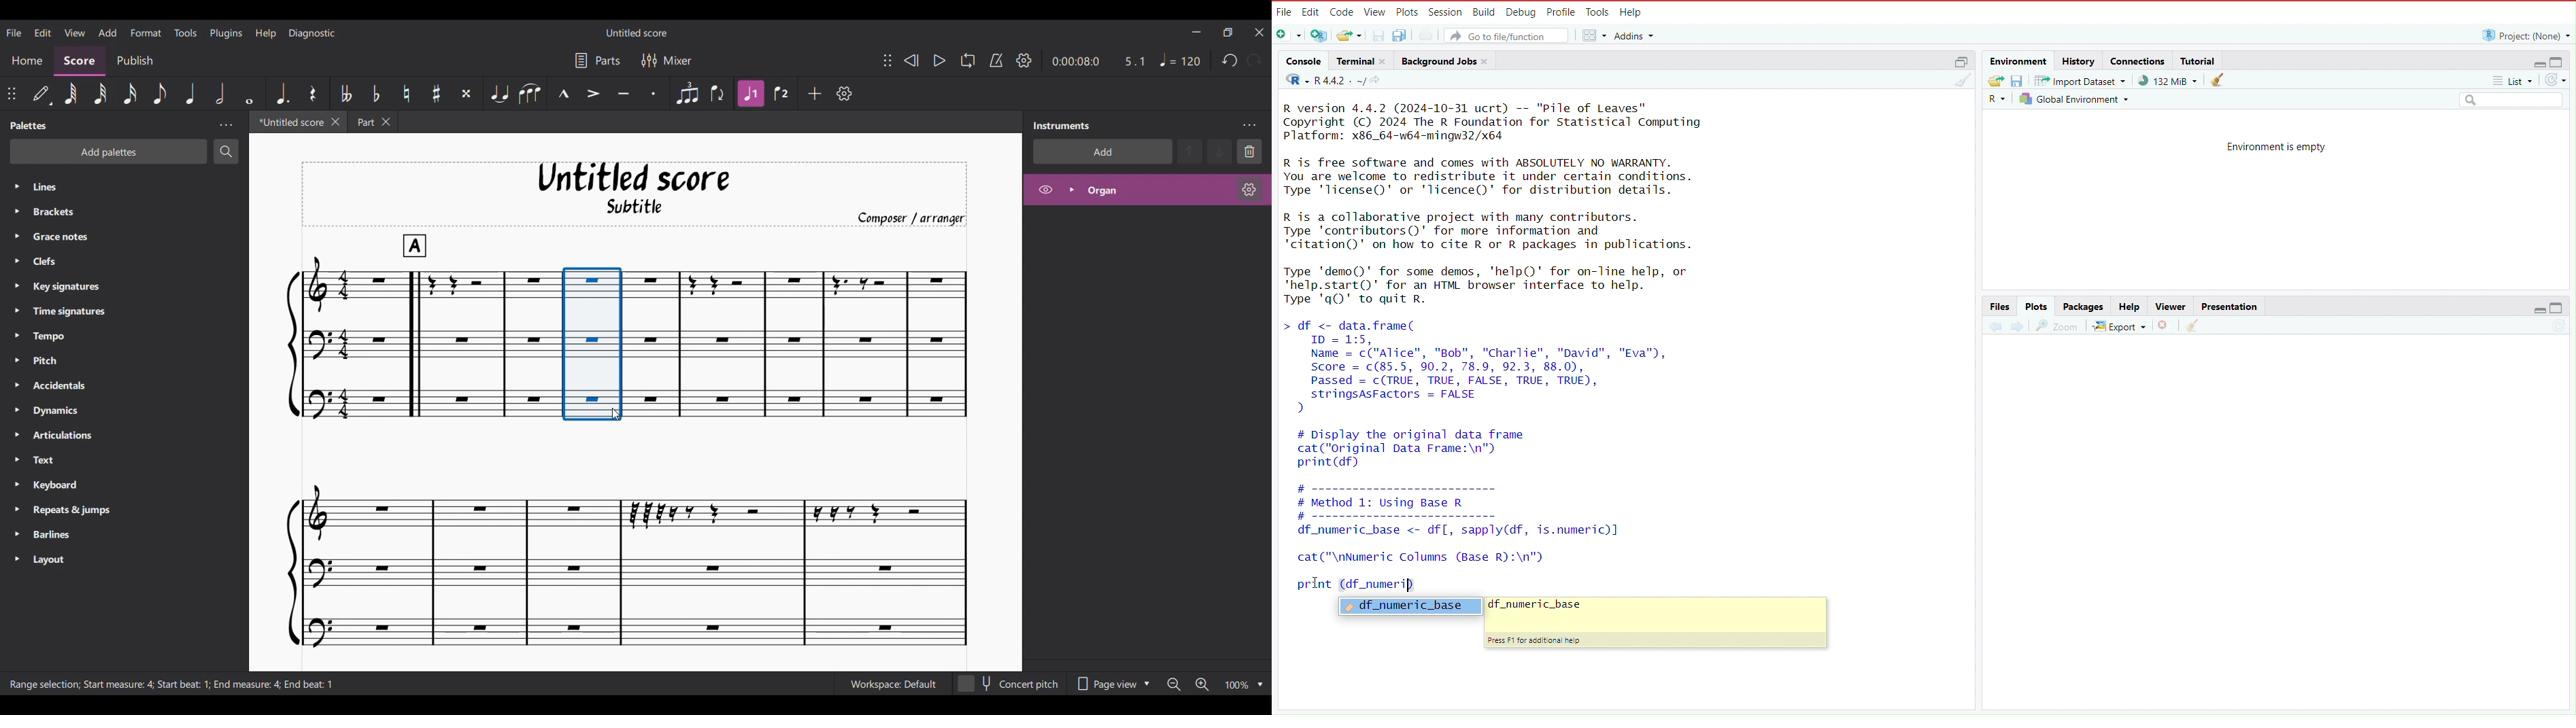  What do you see at coordinates (751, 94) in the screenshot?
I see `Highlighted due to current selection` at bounding box center [751, 94].